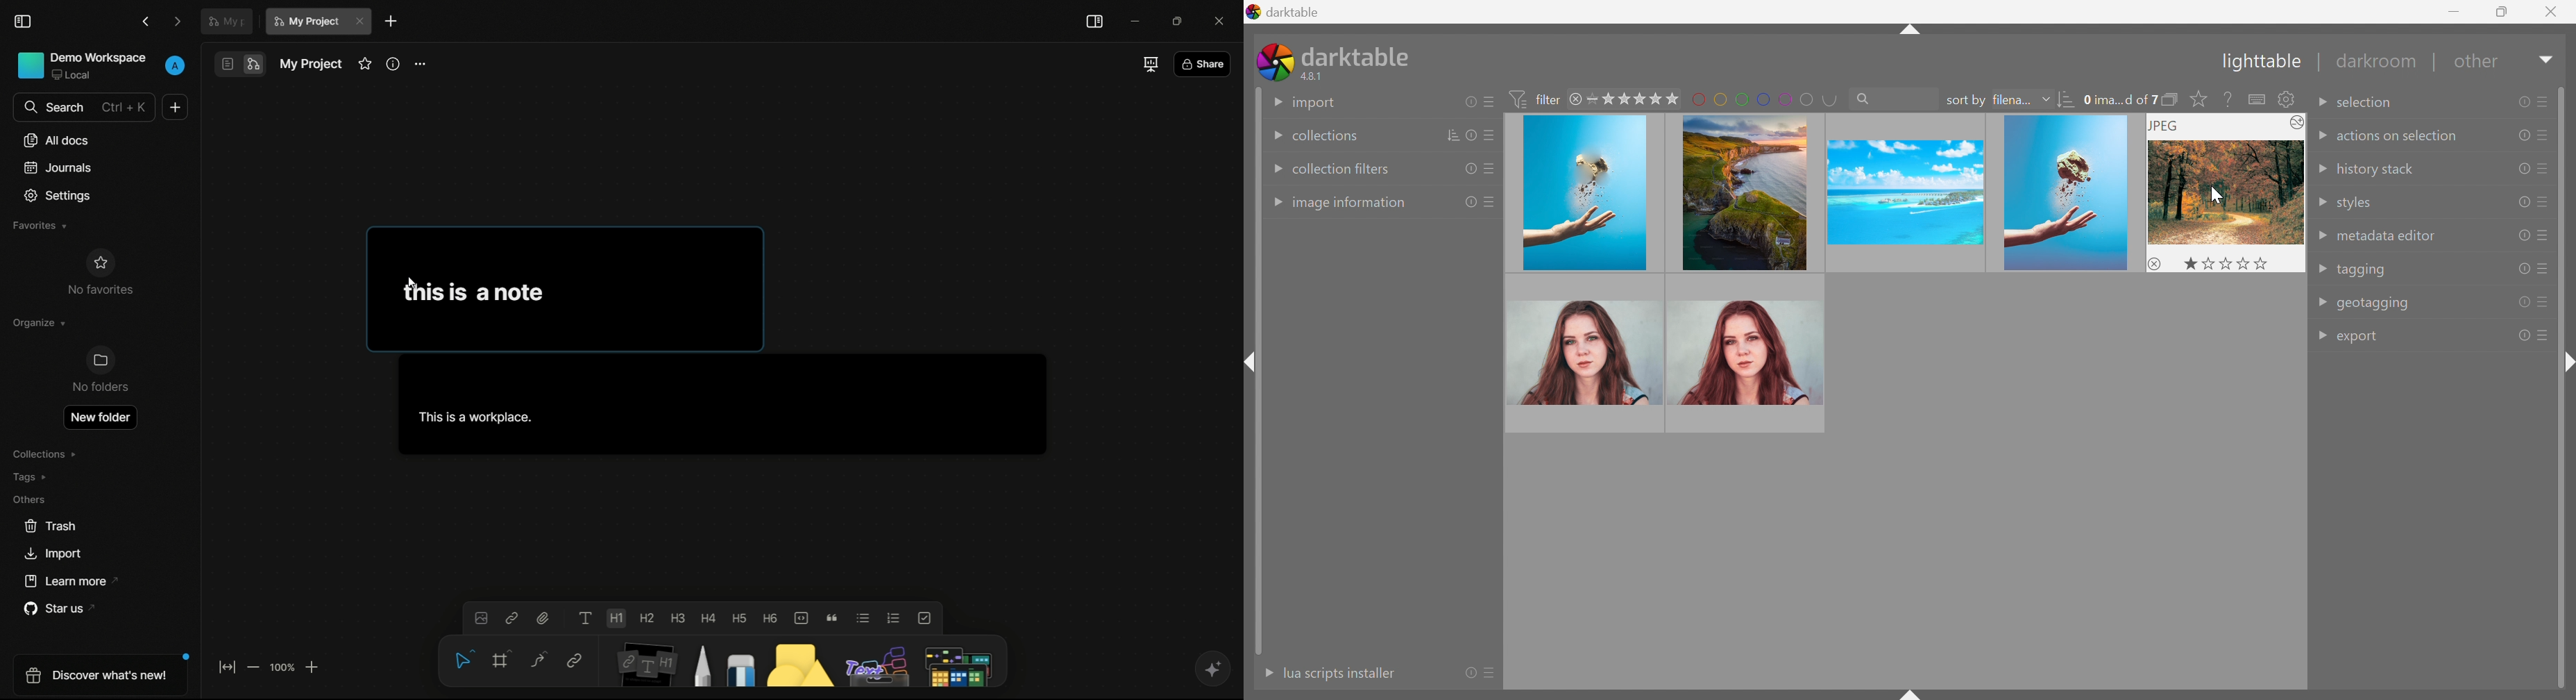 The image size is (2576, 700). I want to click on collapse grouped images, so click(2171, 99).